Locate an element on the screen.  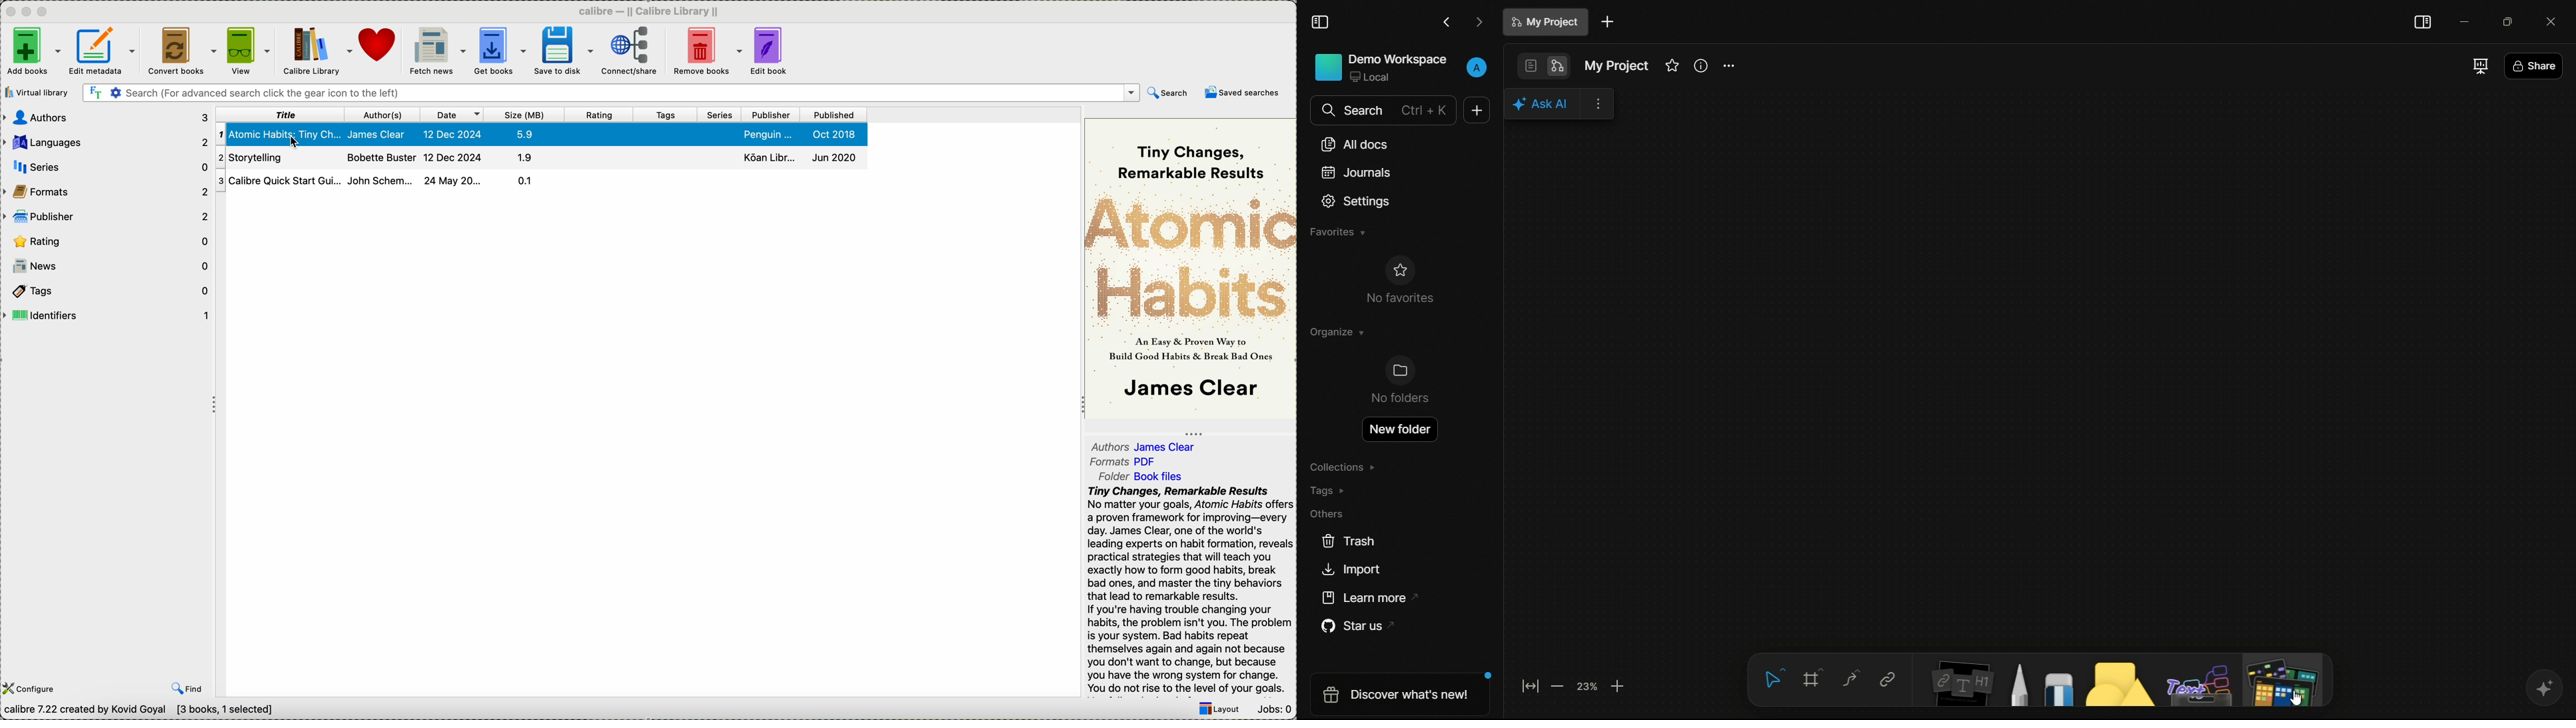
get books is located at coordinates (500, 52).